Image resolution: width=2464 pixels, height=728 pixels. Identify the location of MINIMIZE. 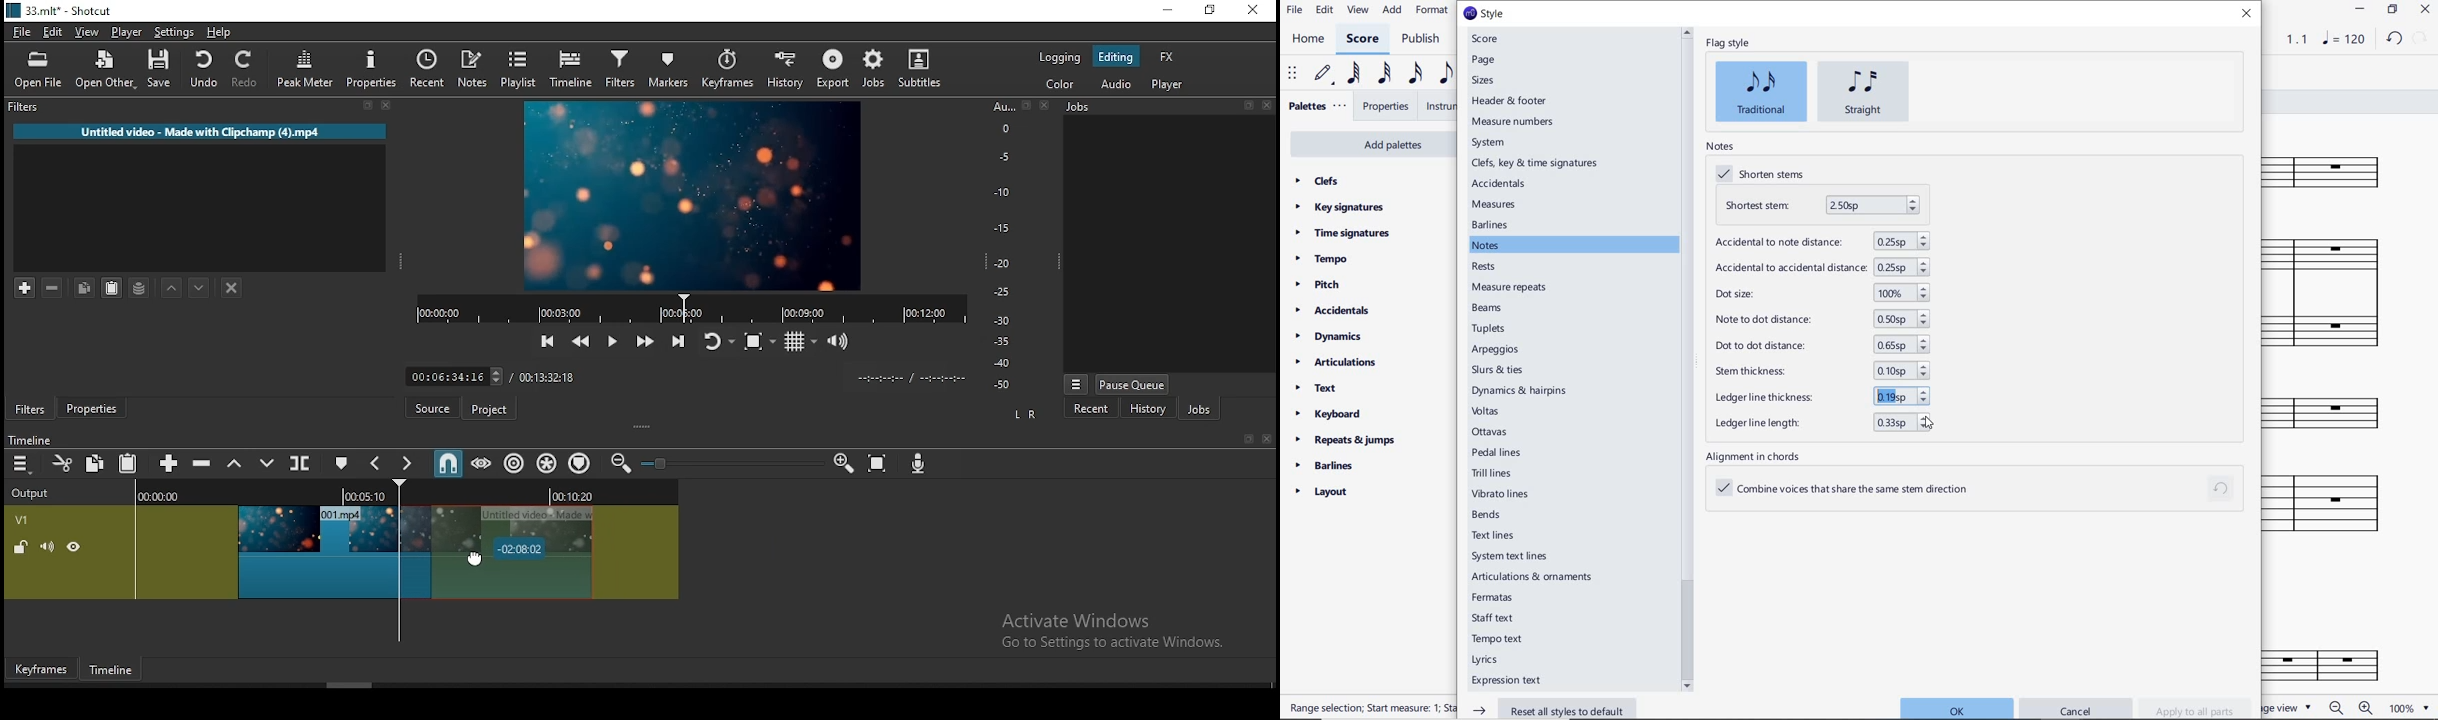
(2360, 11).